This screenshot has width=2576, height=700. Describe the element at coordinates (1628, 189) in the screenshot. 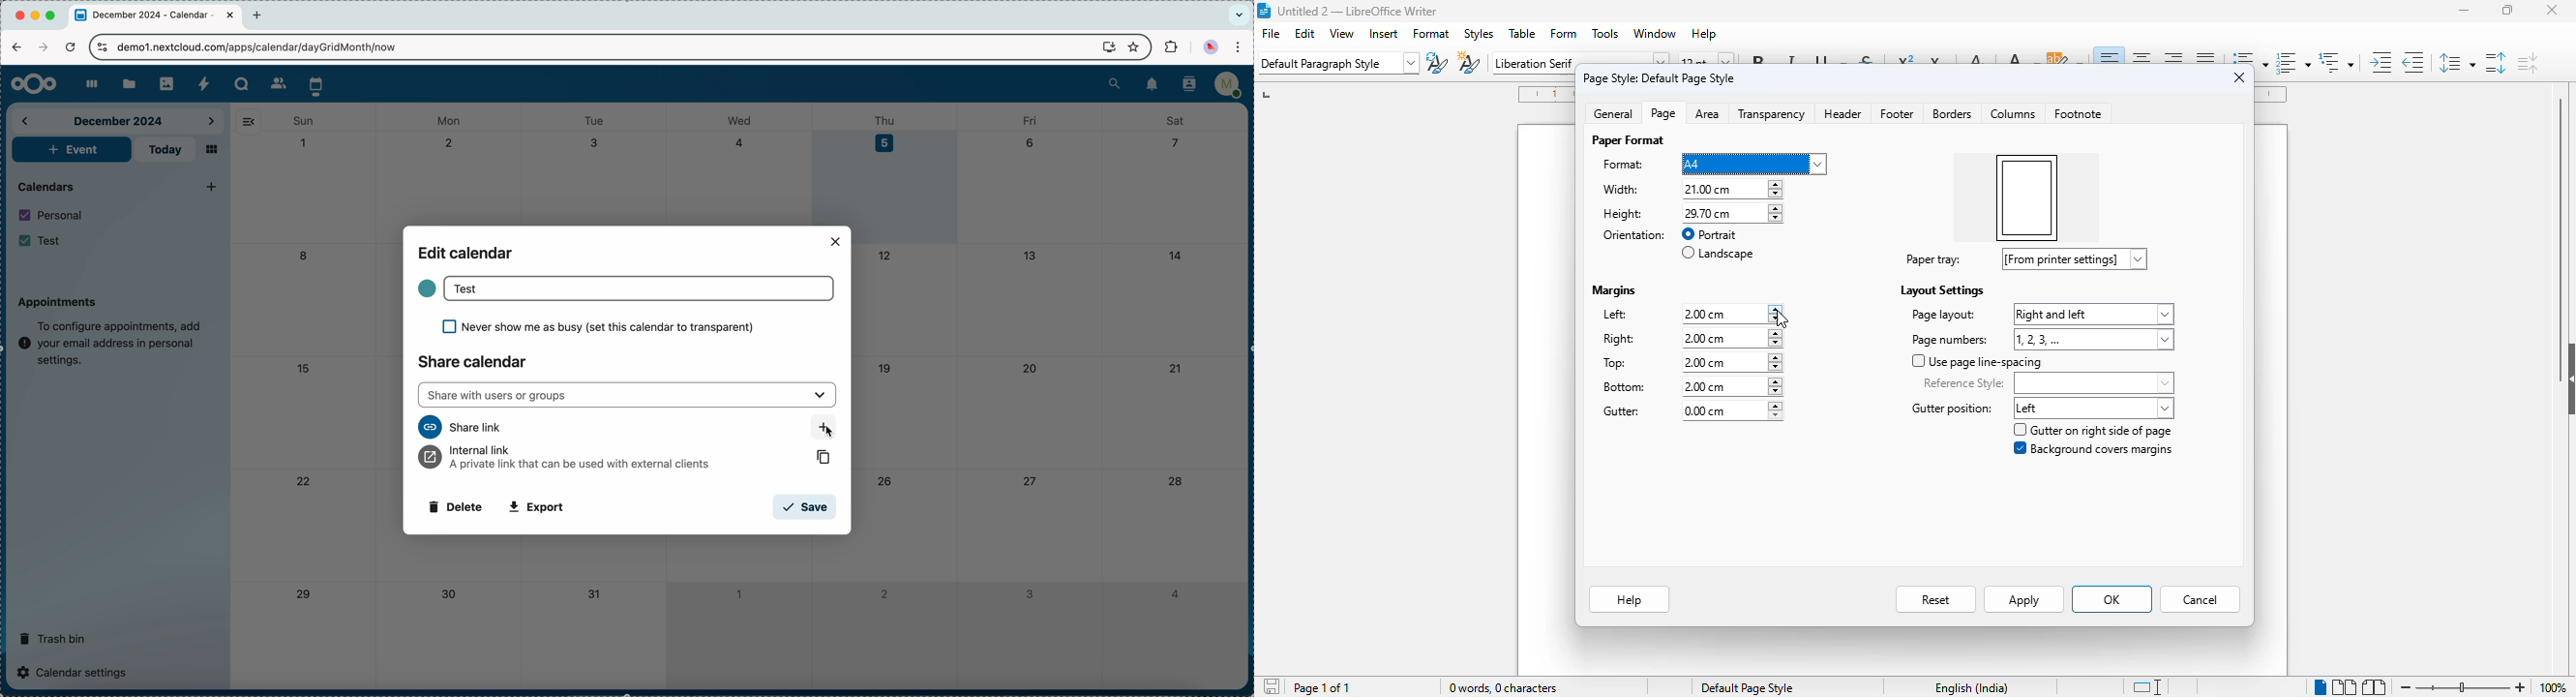

I see `width` at that location.